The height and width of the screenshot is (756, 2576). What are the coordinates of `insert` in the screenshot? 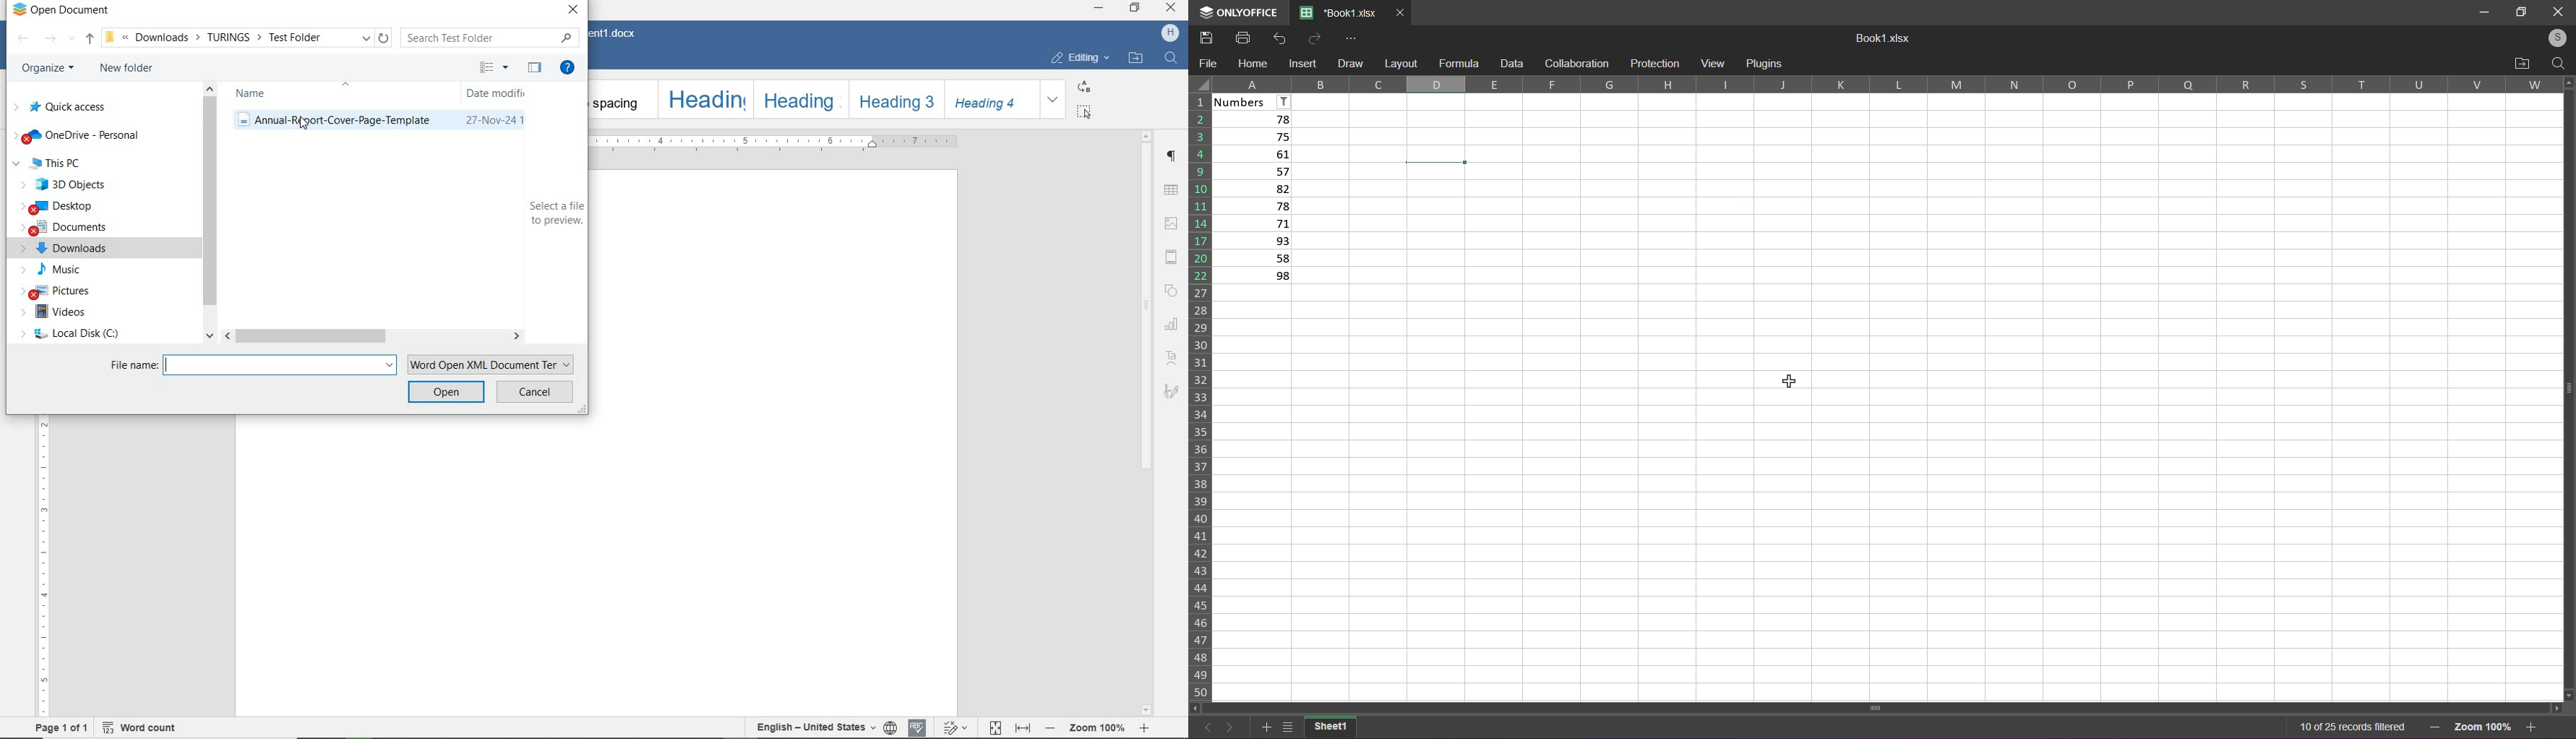 It's located at (1305, 64).